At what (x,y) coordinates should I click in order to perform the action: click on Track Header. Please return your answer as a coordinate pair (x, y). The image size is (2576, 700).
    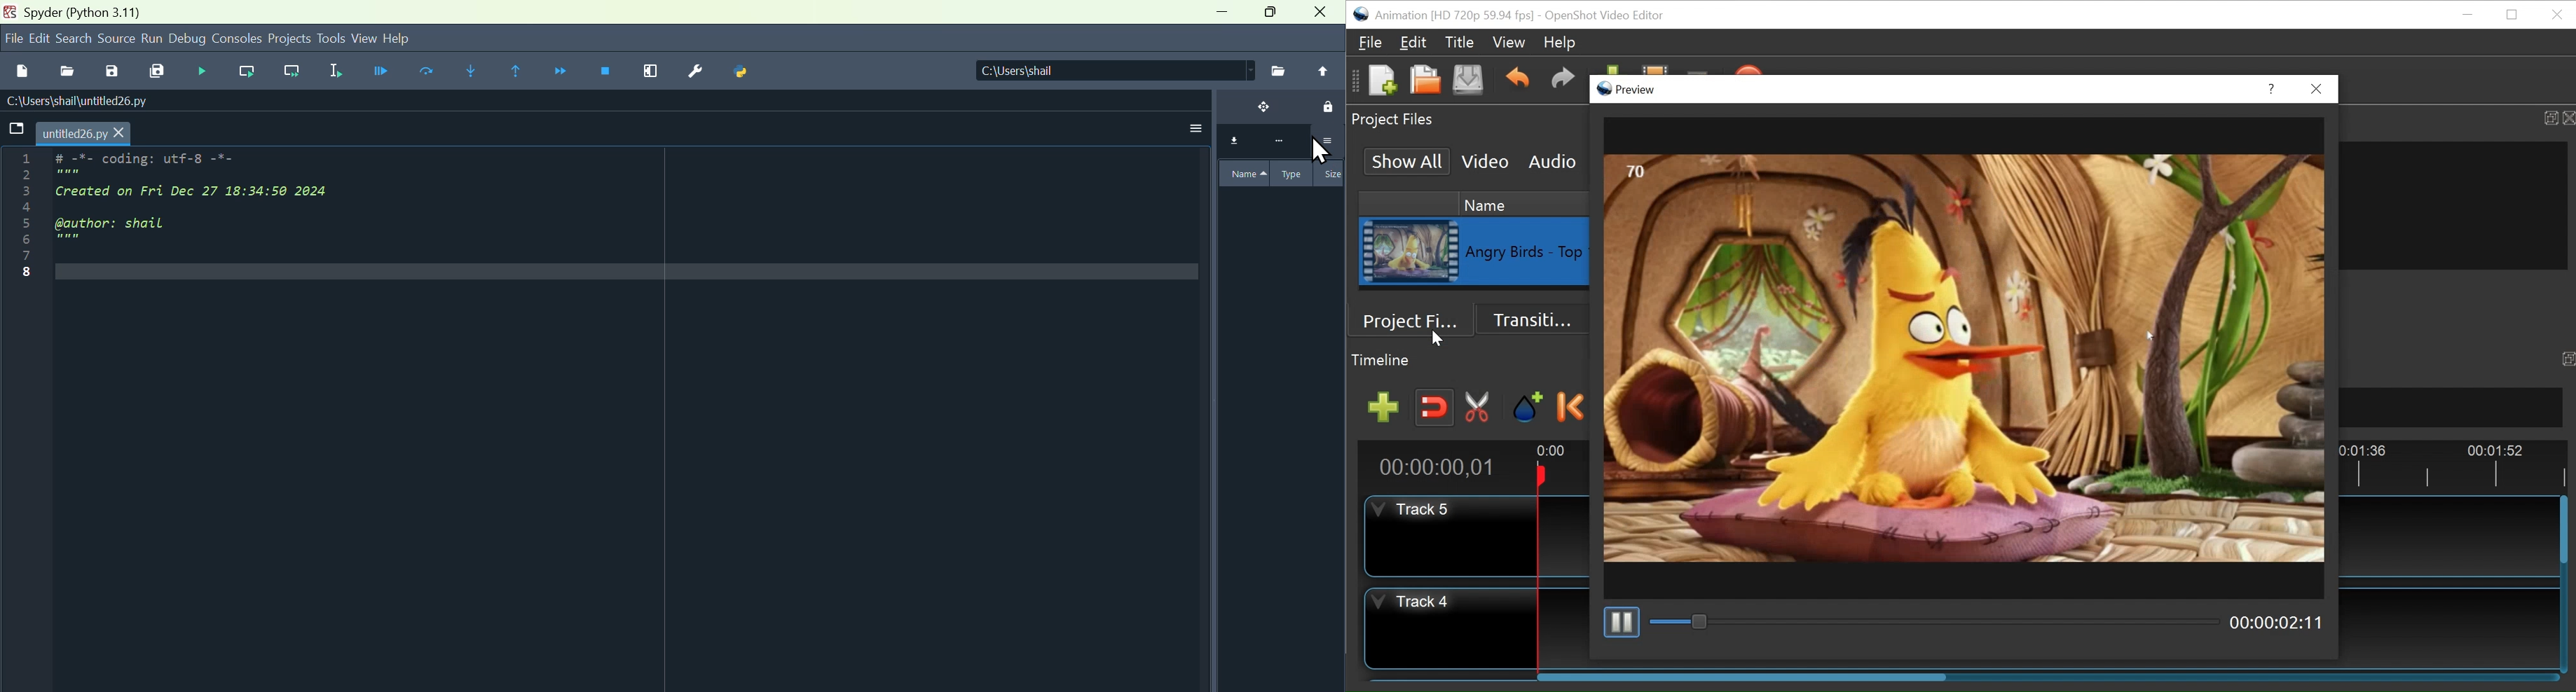
    Looking at the image, I should click on (1451, 538).